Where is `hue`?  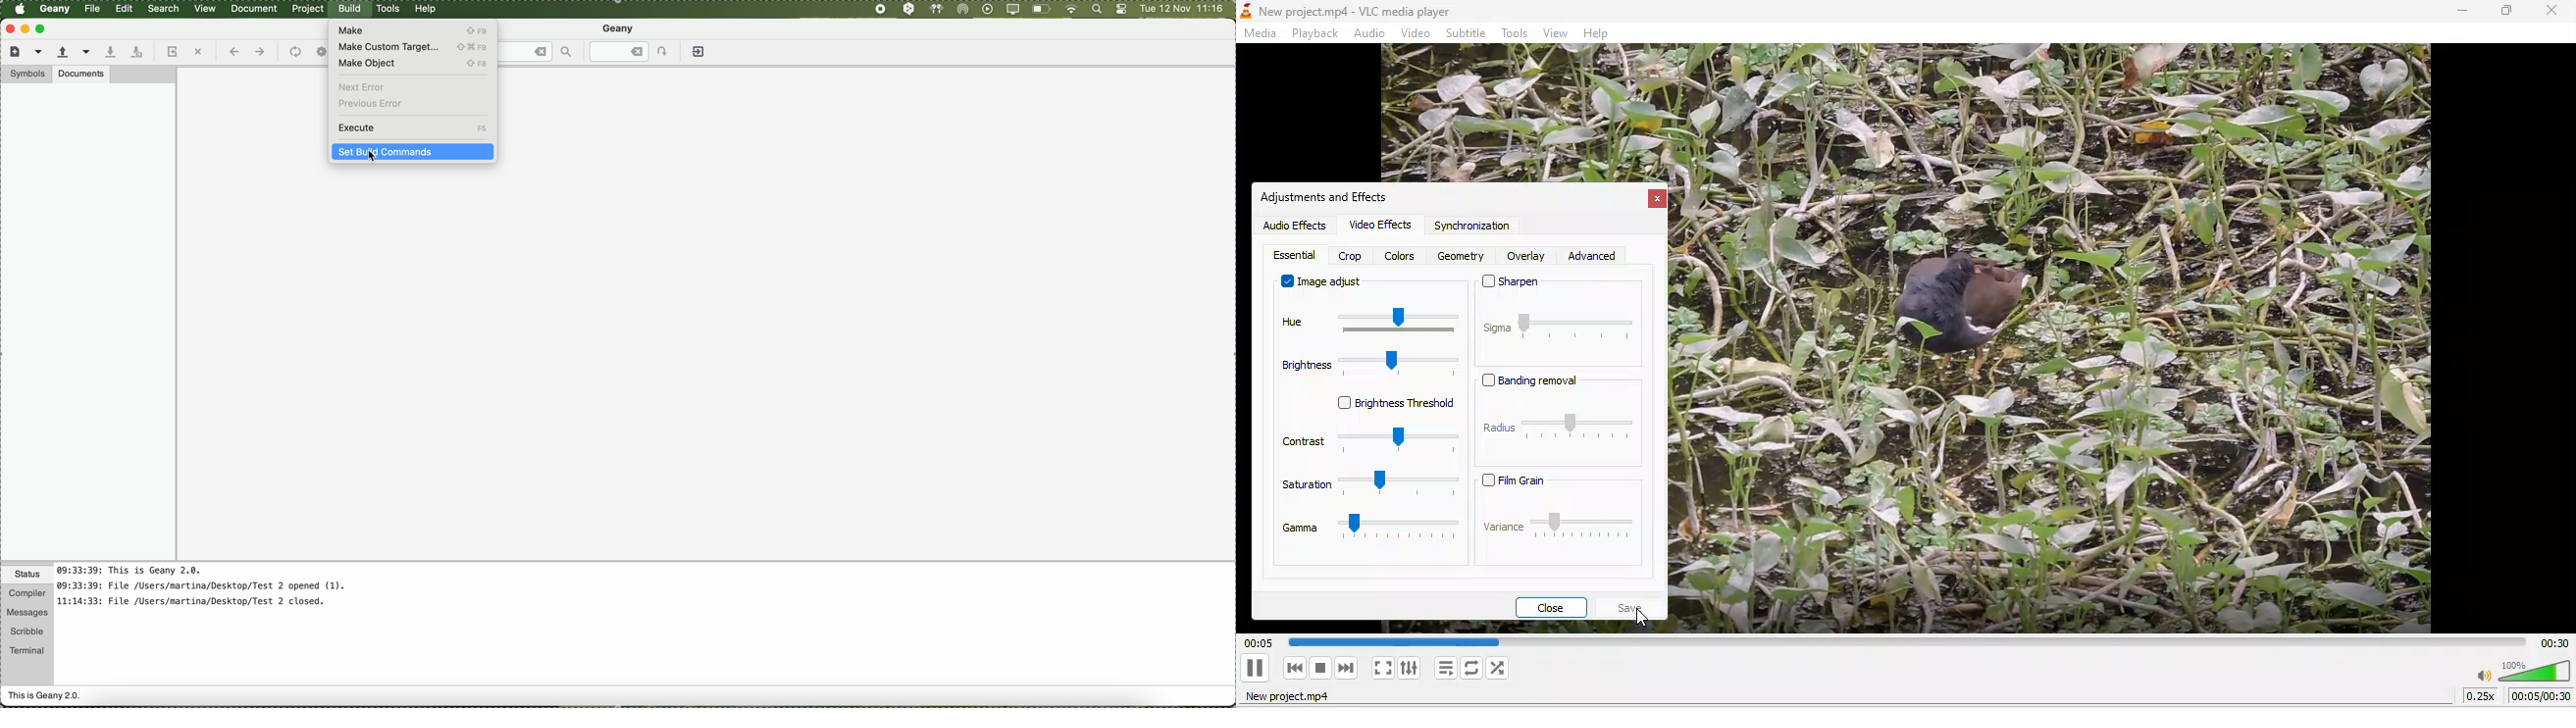 hue is located at coordinates (1369, 325).